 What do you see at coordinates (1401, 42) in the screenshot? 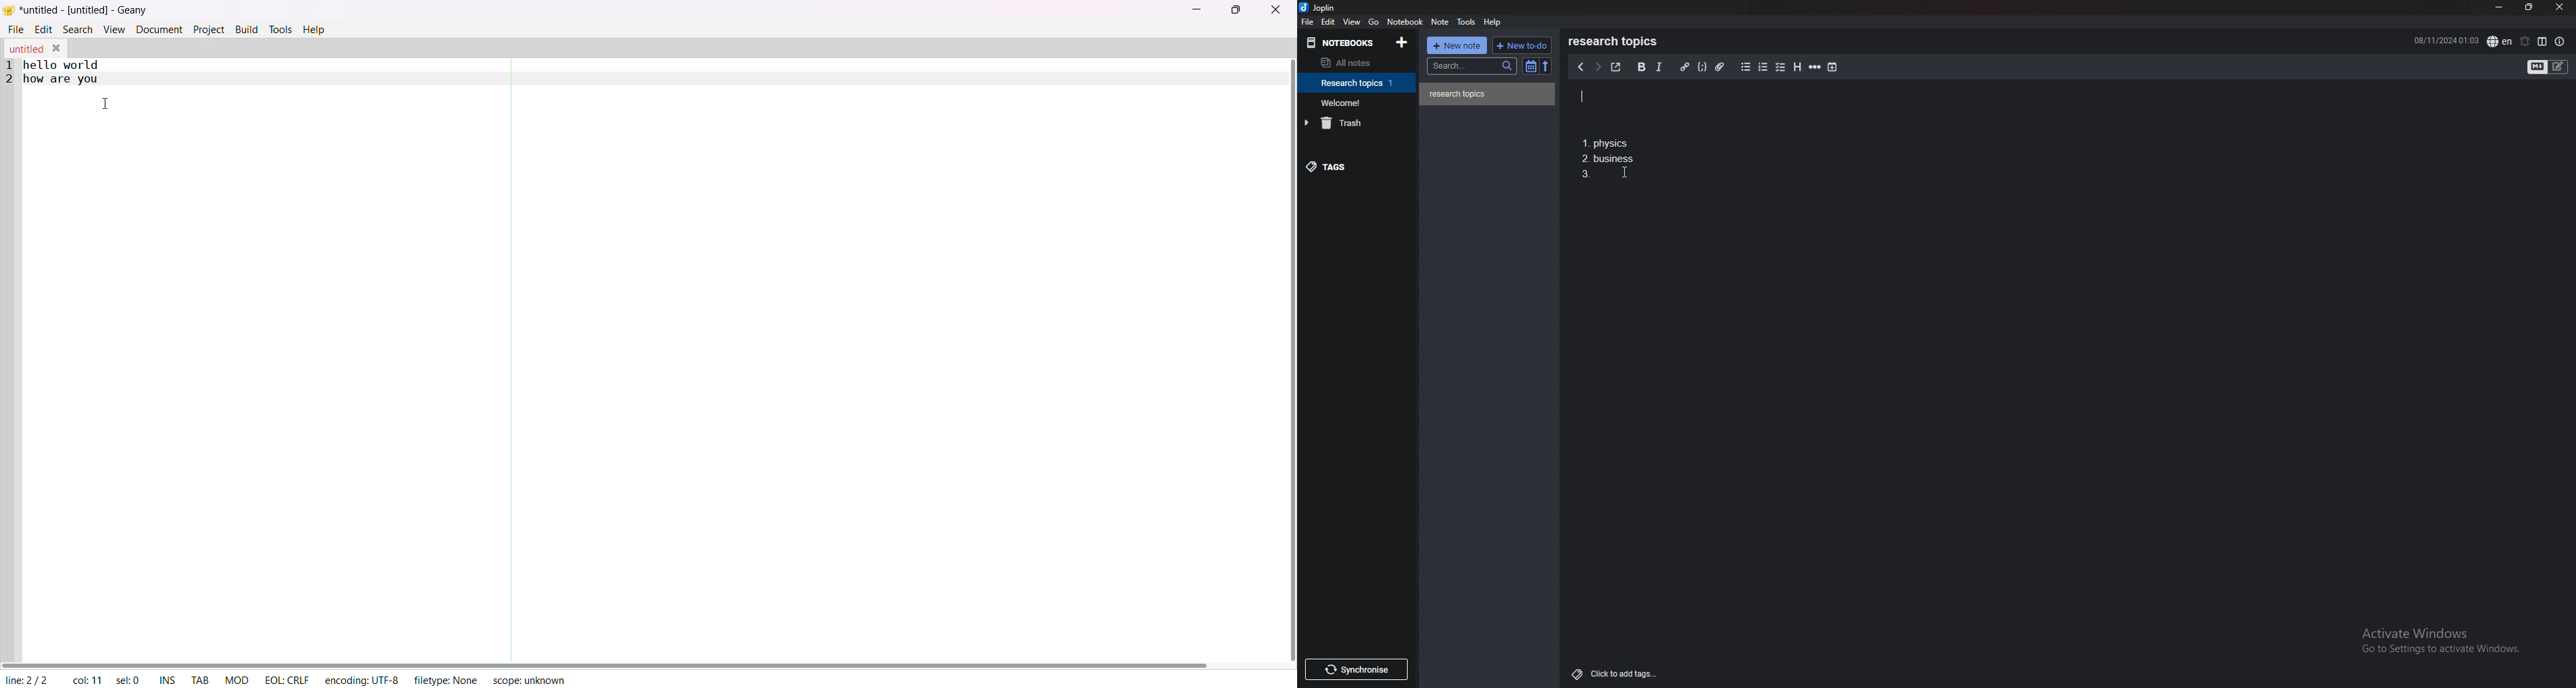
I see `add notebook` at bounding box center [1401, 42].